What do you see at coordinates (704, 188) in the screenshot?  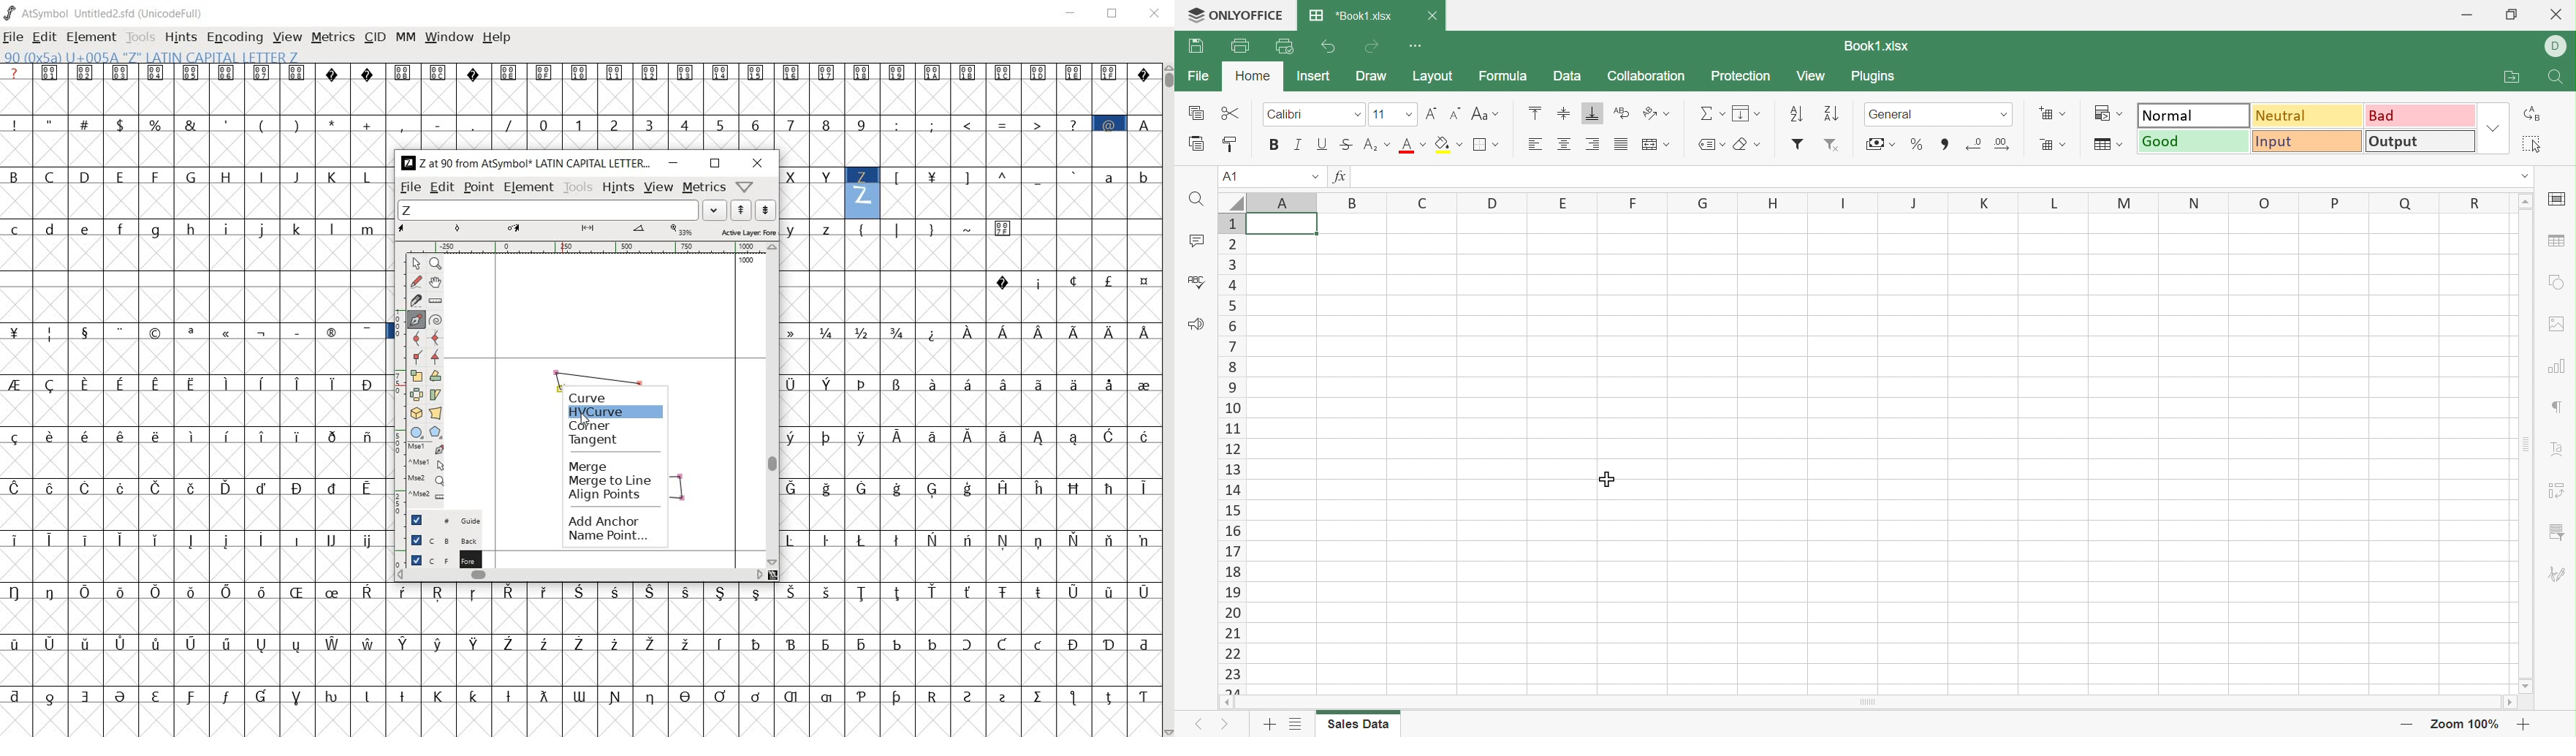 I see `metrics` at bounding box center [704, 188].